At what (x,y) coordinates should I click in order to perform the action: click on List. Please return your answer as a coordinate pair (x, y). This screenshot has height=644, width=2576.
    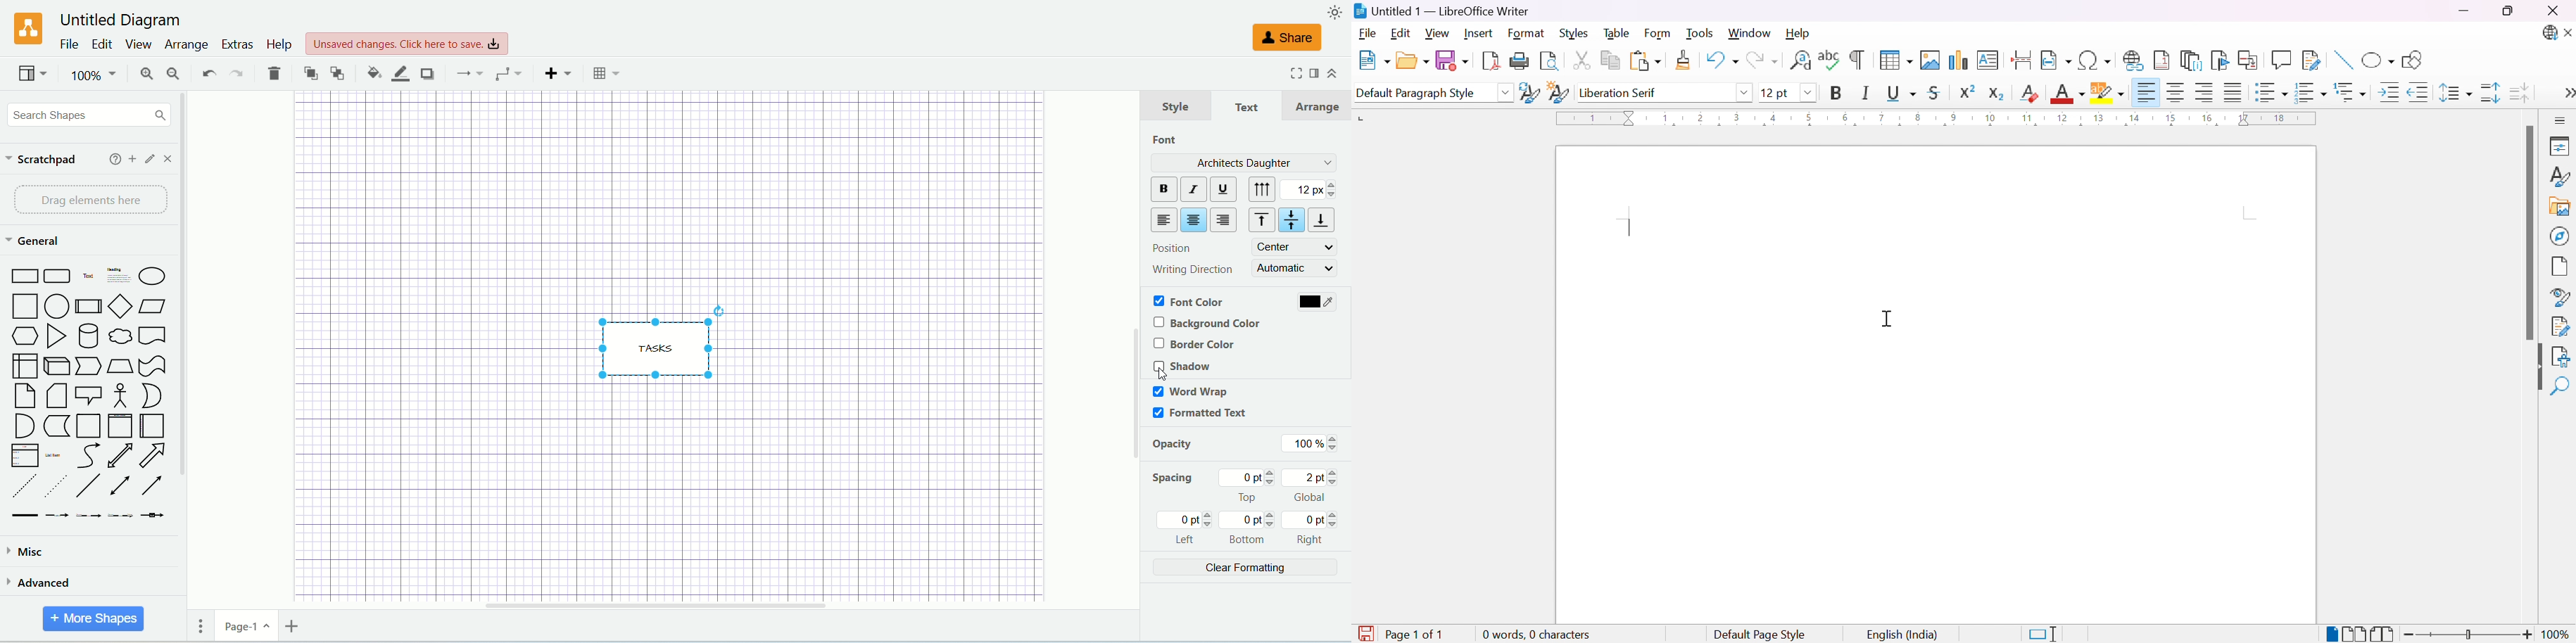
    Looking at the image, I should click on (25, 455).